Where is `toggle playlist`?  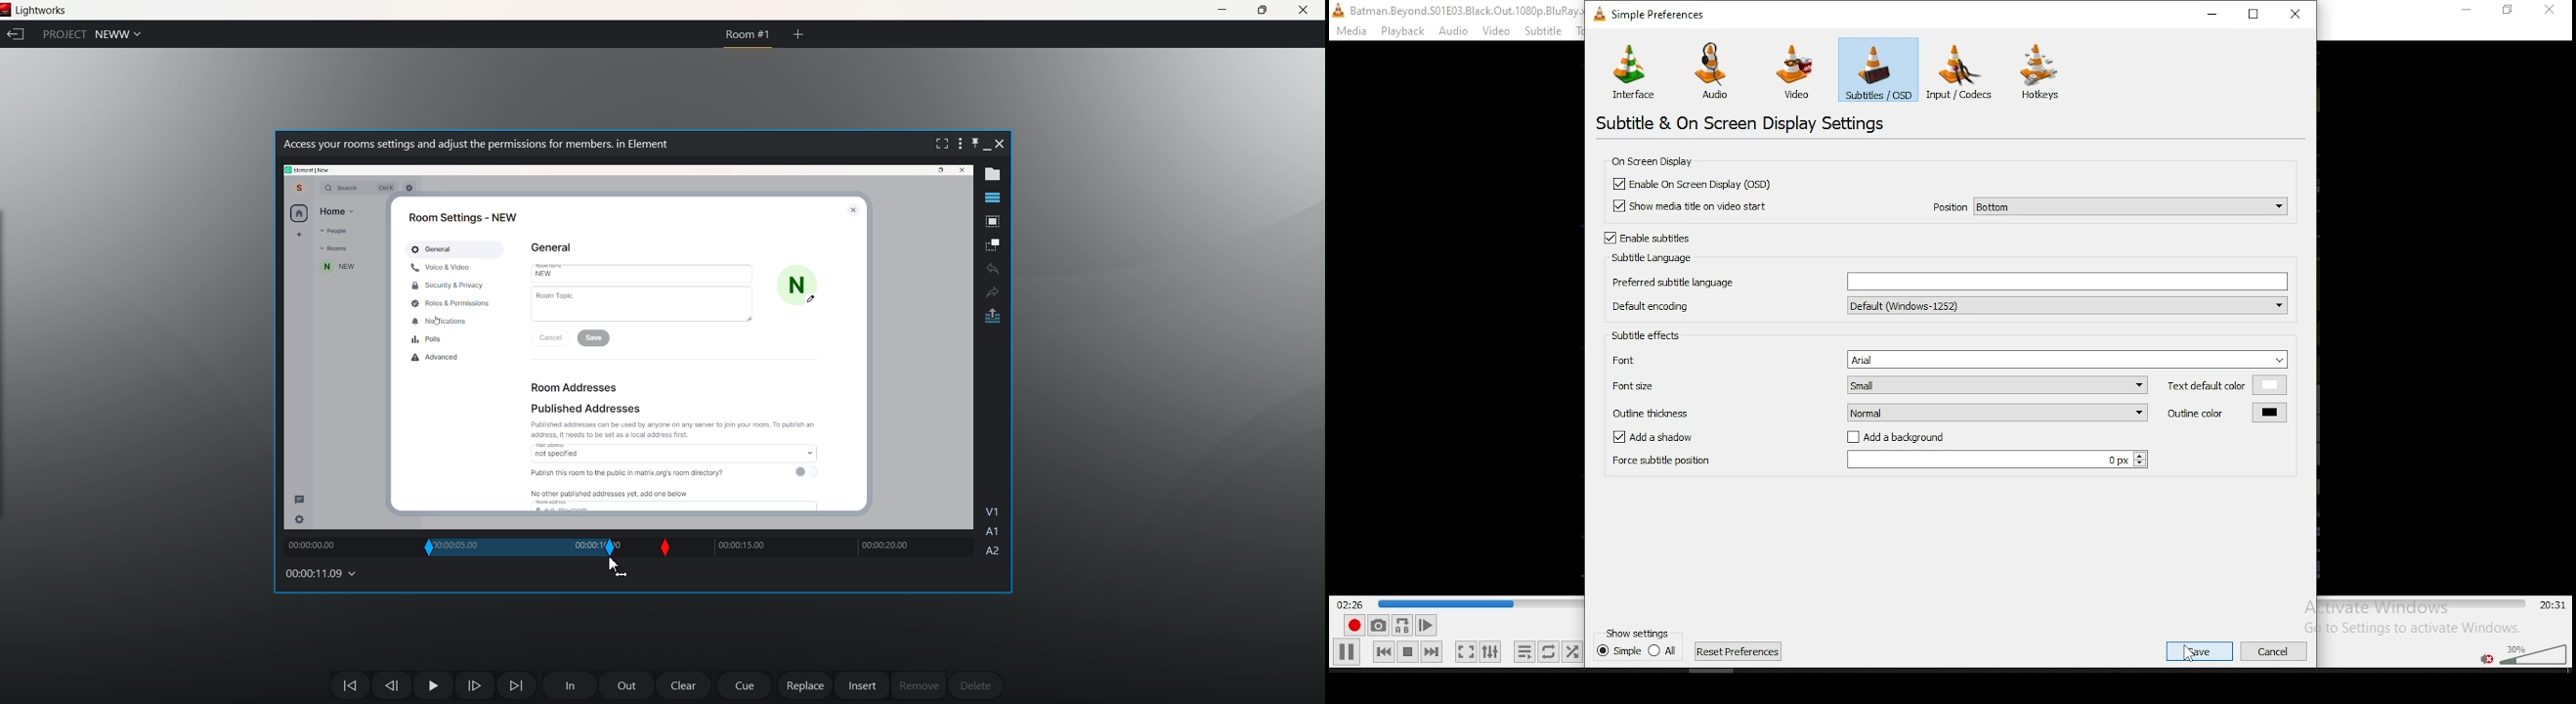 toggle playlist is located at coordinates (1524, 653).